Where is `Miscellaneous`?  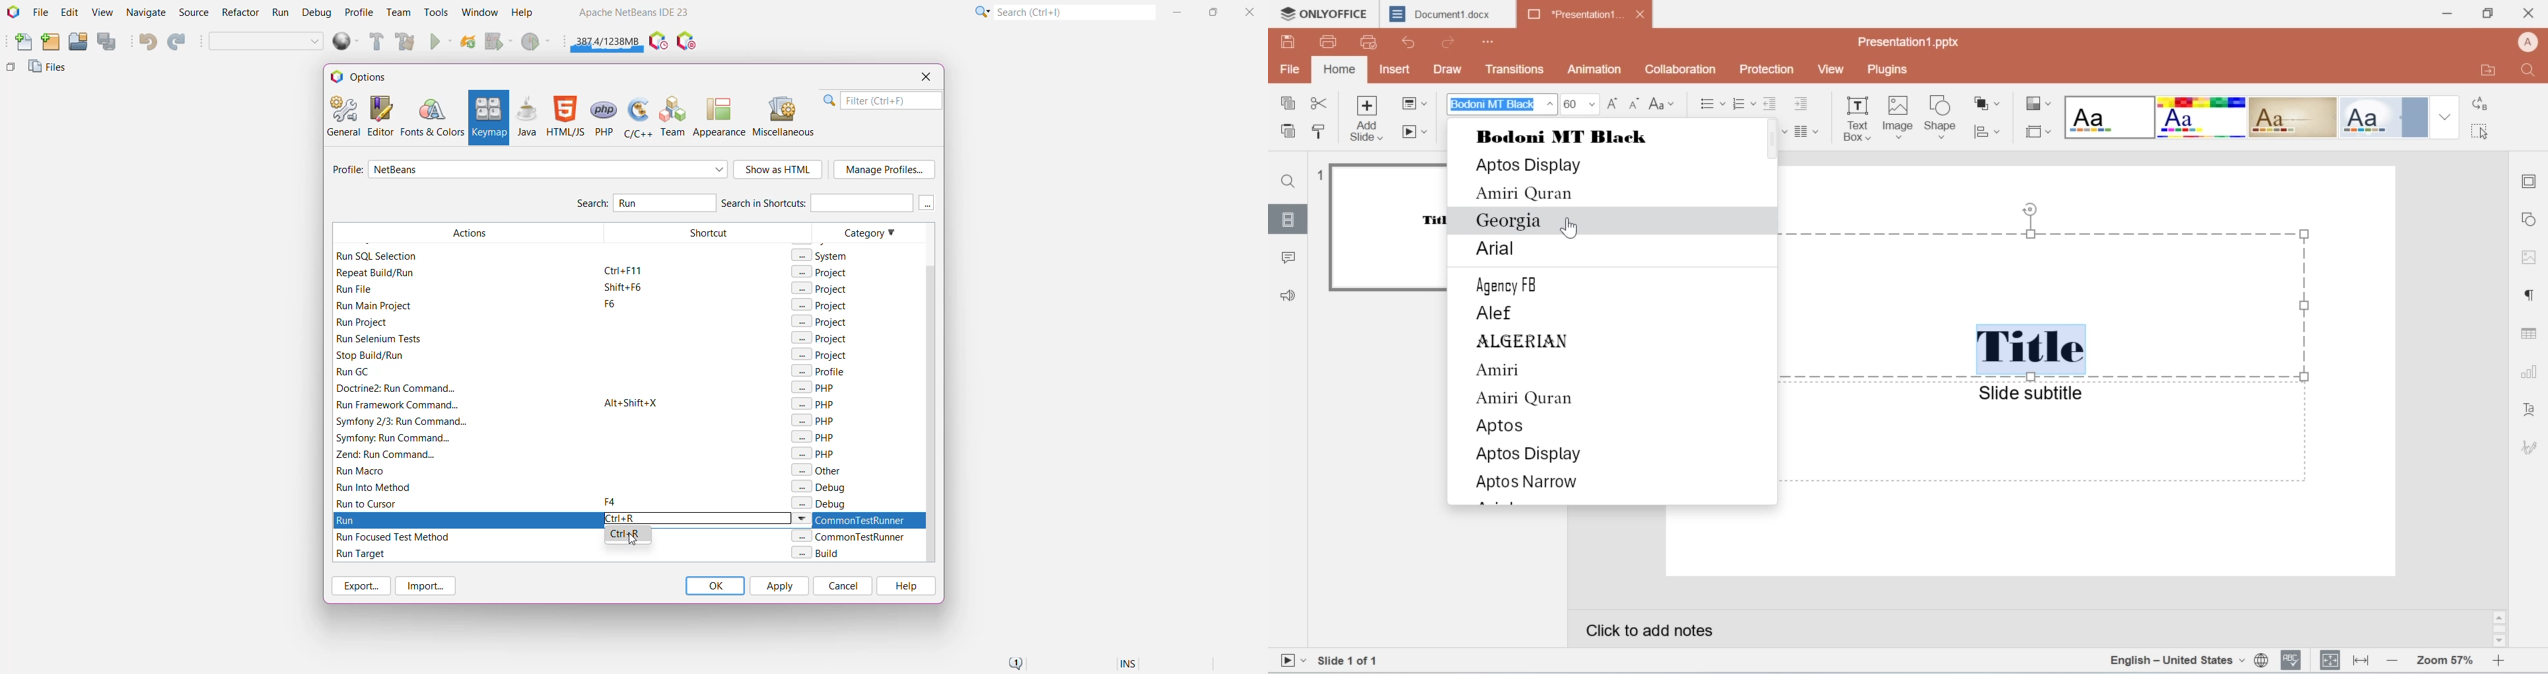
Miscellaneous is located at coordinates (786, 116).